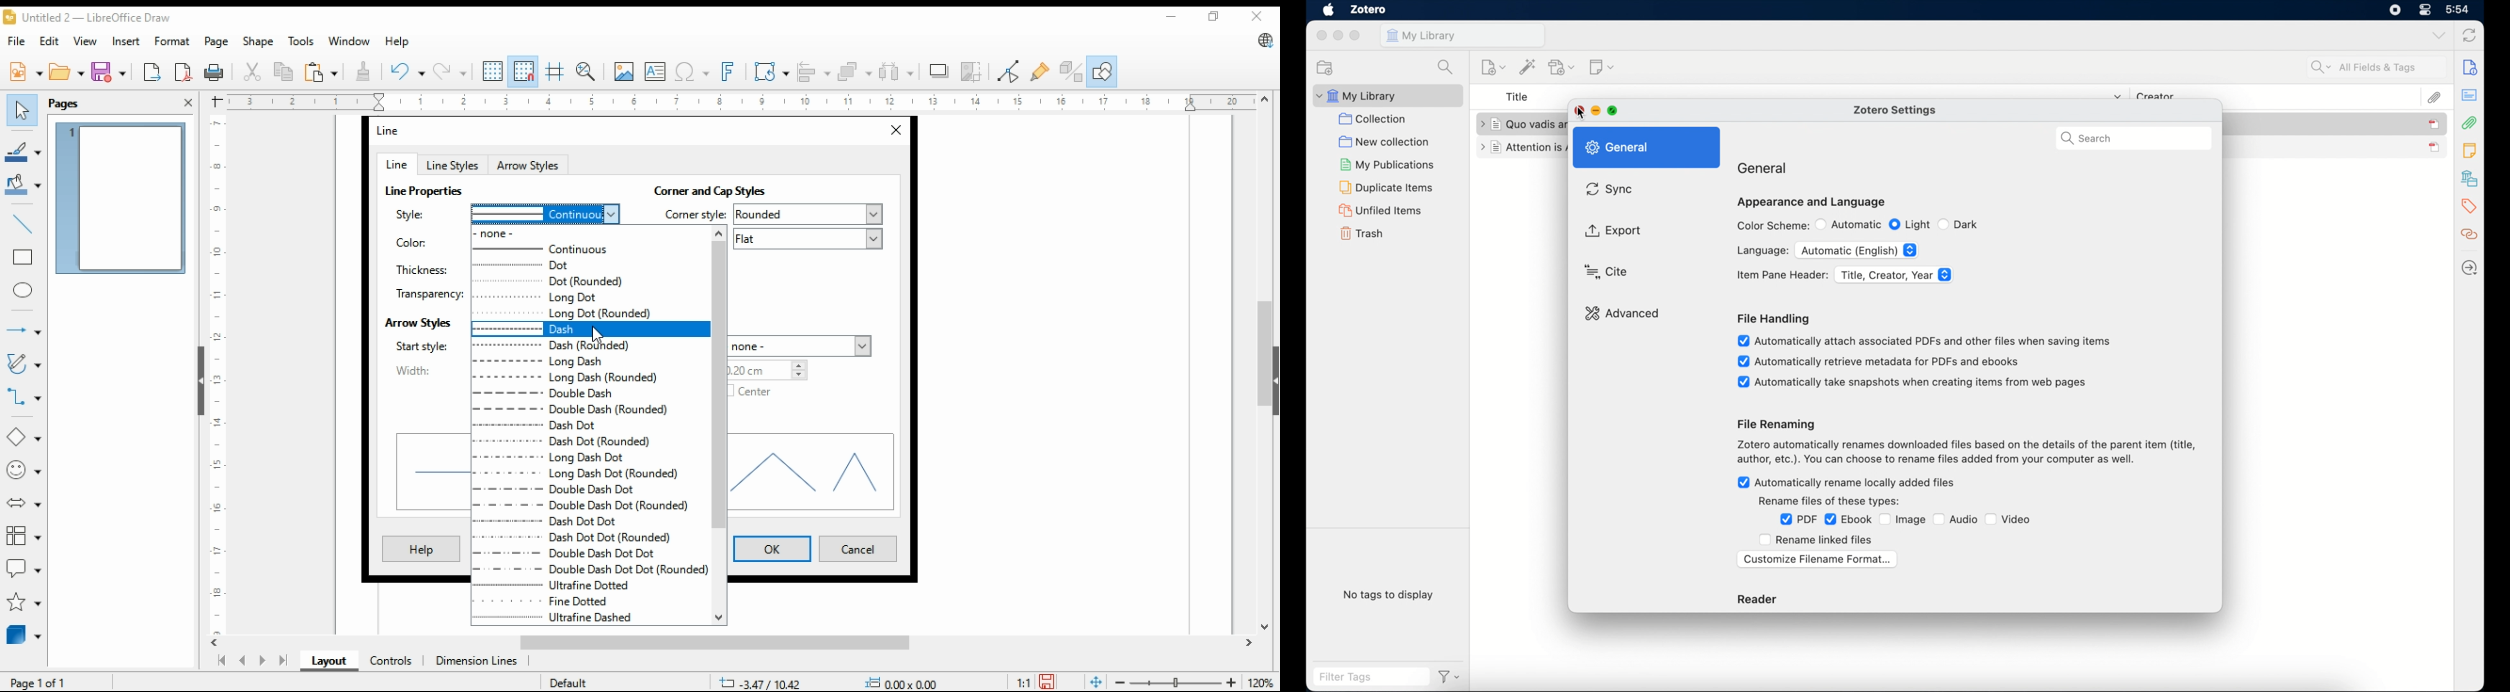 This screenshot has height=700, width=2520. What do you see at coordinates (321, 71) in the screenshot?
I see `paste` at bounding box center [321, 71].